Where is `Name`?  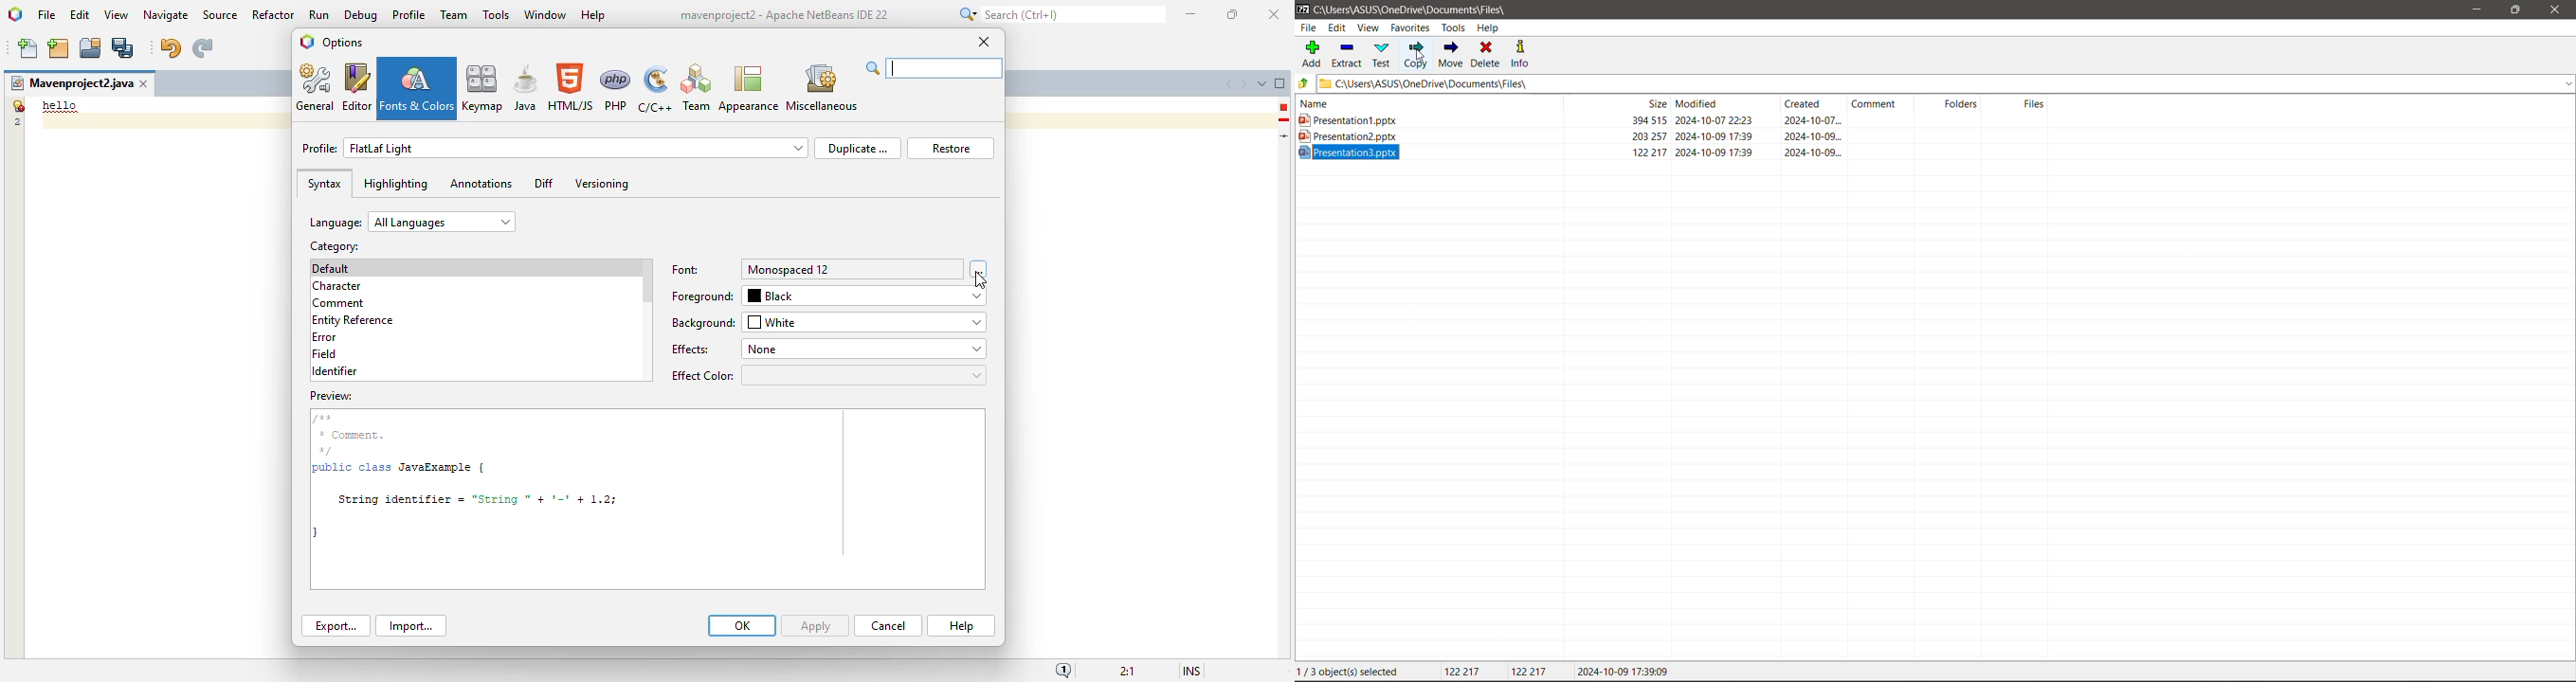
Name is located at coordinates (1422, 103).